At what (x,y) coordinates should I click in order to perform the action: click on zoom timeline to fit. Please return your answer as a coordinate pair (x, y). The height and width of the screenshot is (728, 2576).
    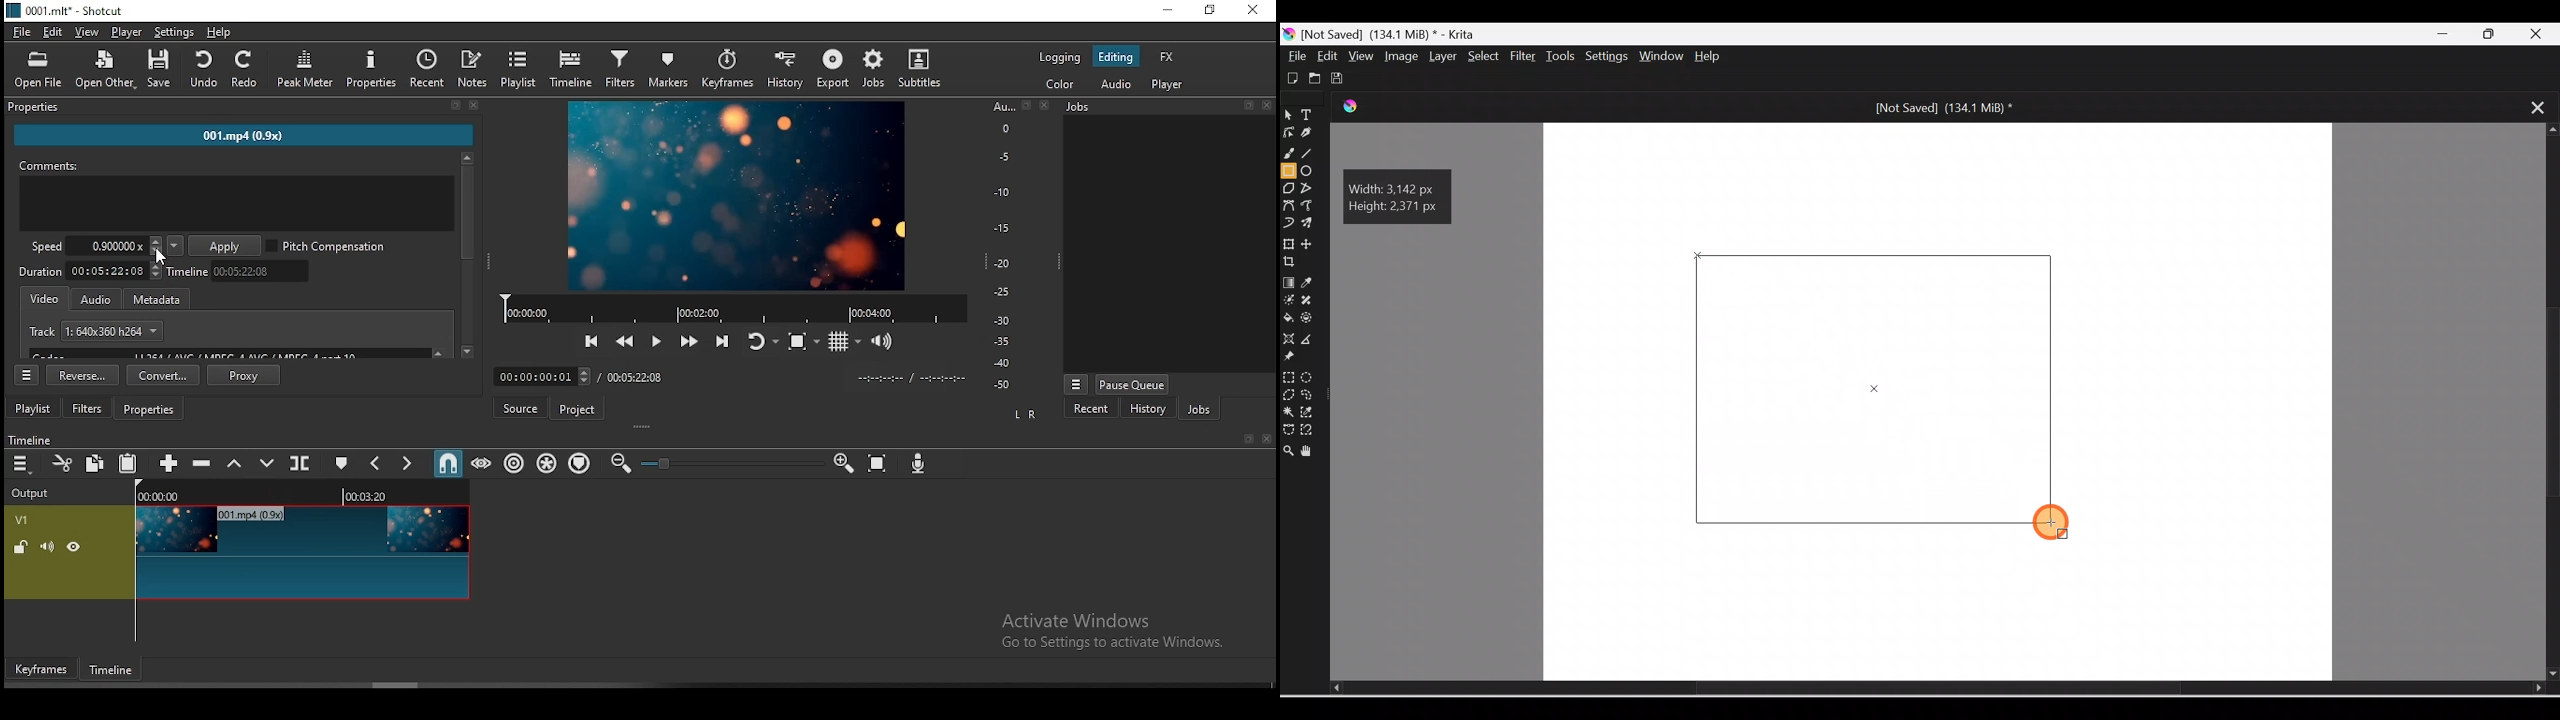
    Looking at the image, I should click on (877, 462).